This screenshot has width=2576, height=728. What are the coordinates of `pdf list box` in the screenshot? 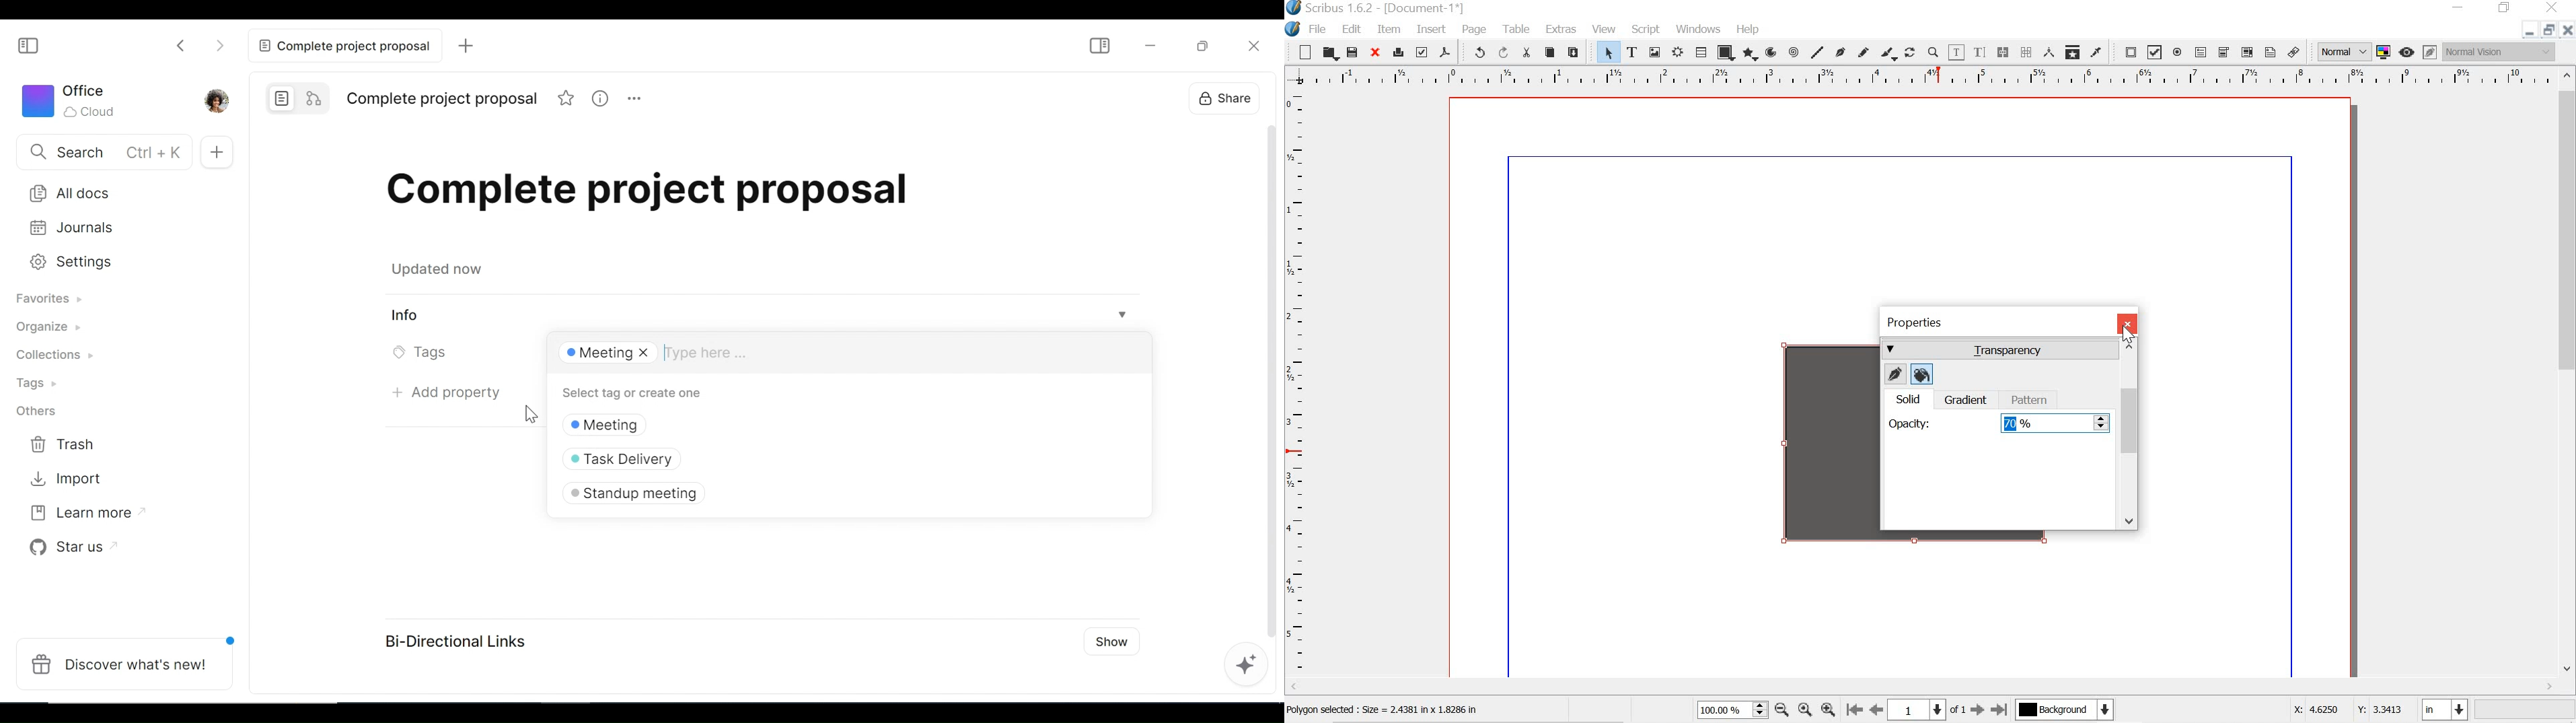 It's located at (2246, 52).